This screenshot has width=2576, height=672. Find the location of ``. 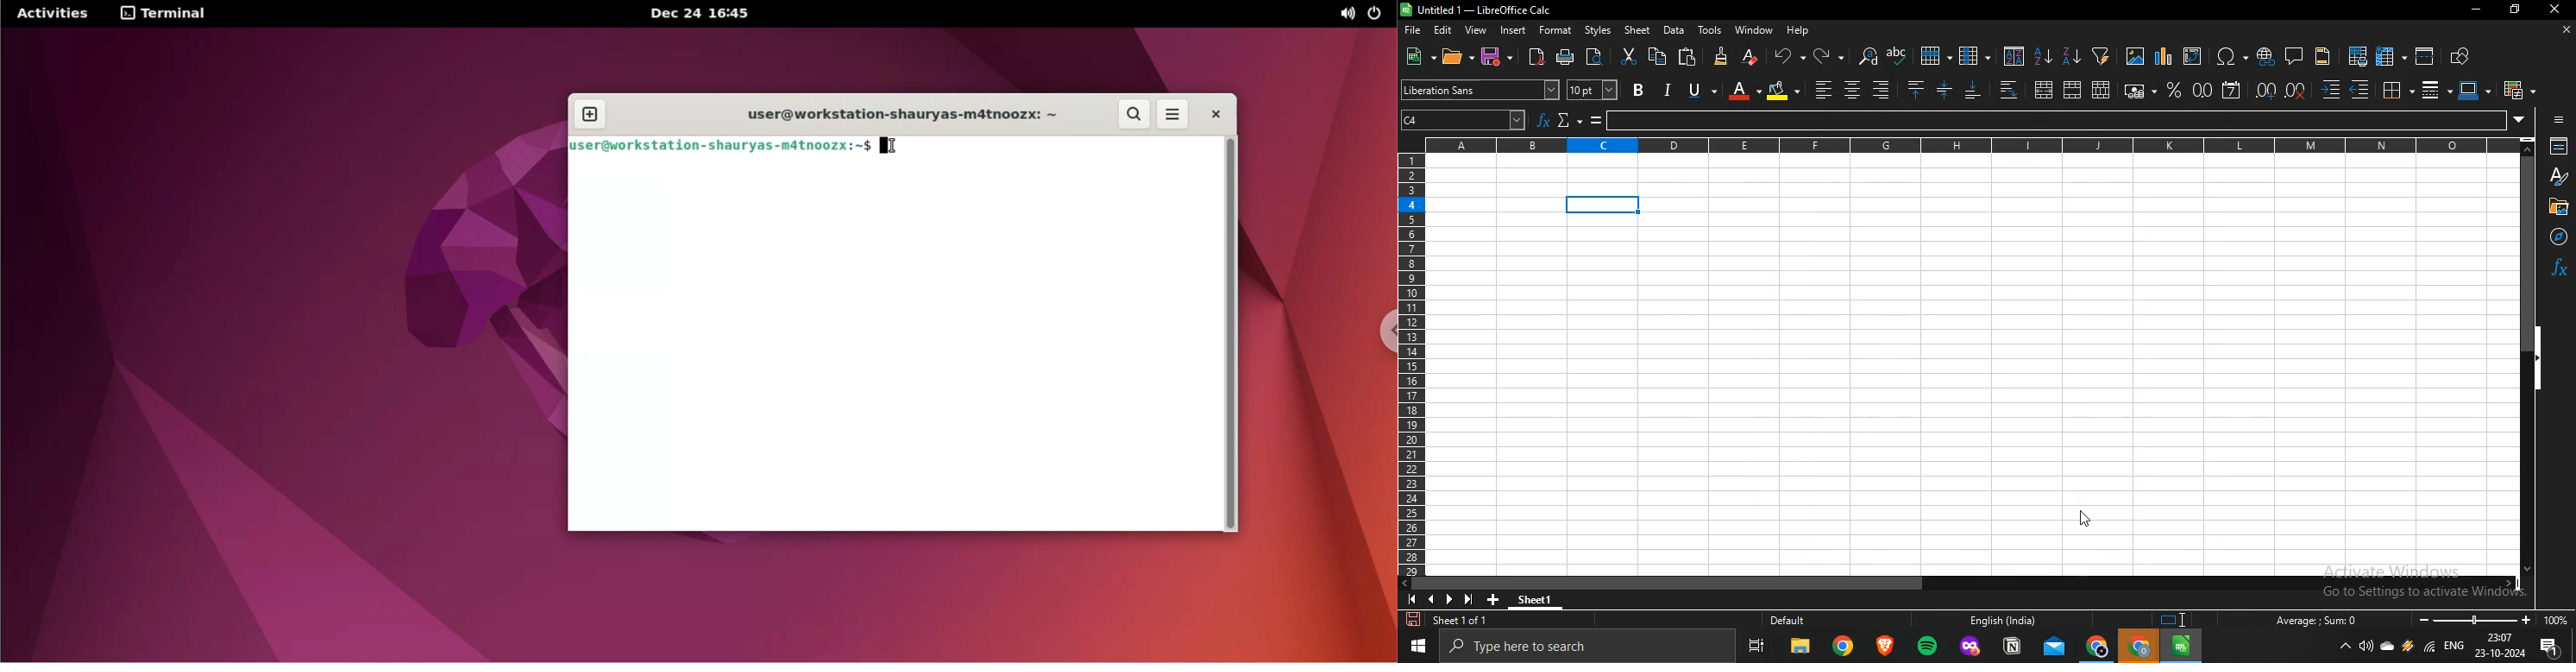

 is located at coordinates (2556, 206).